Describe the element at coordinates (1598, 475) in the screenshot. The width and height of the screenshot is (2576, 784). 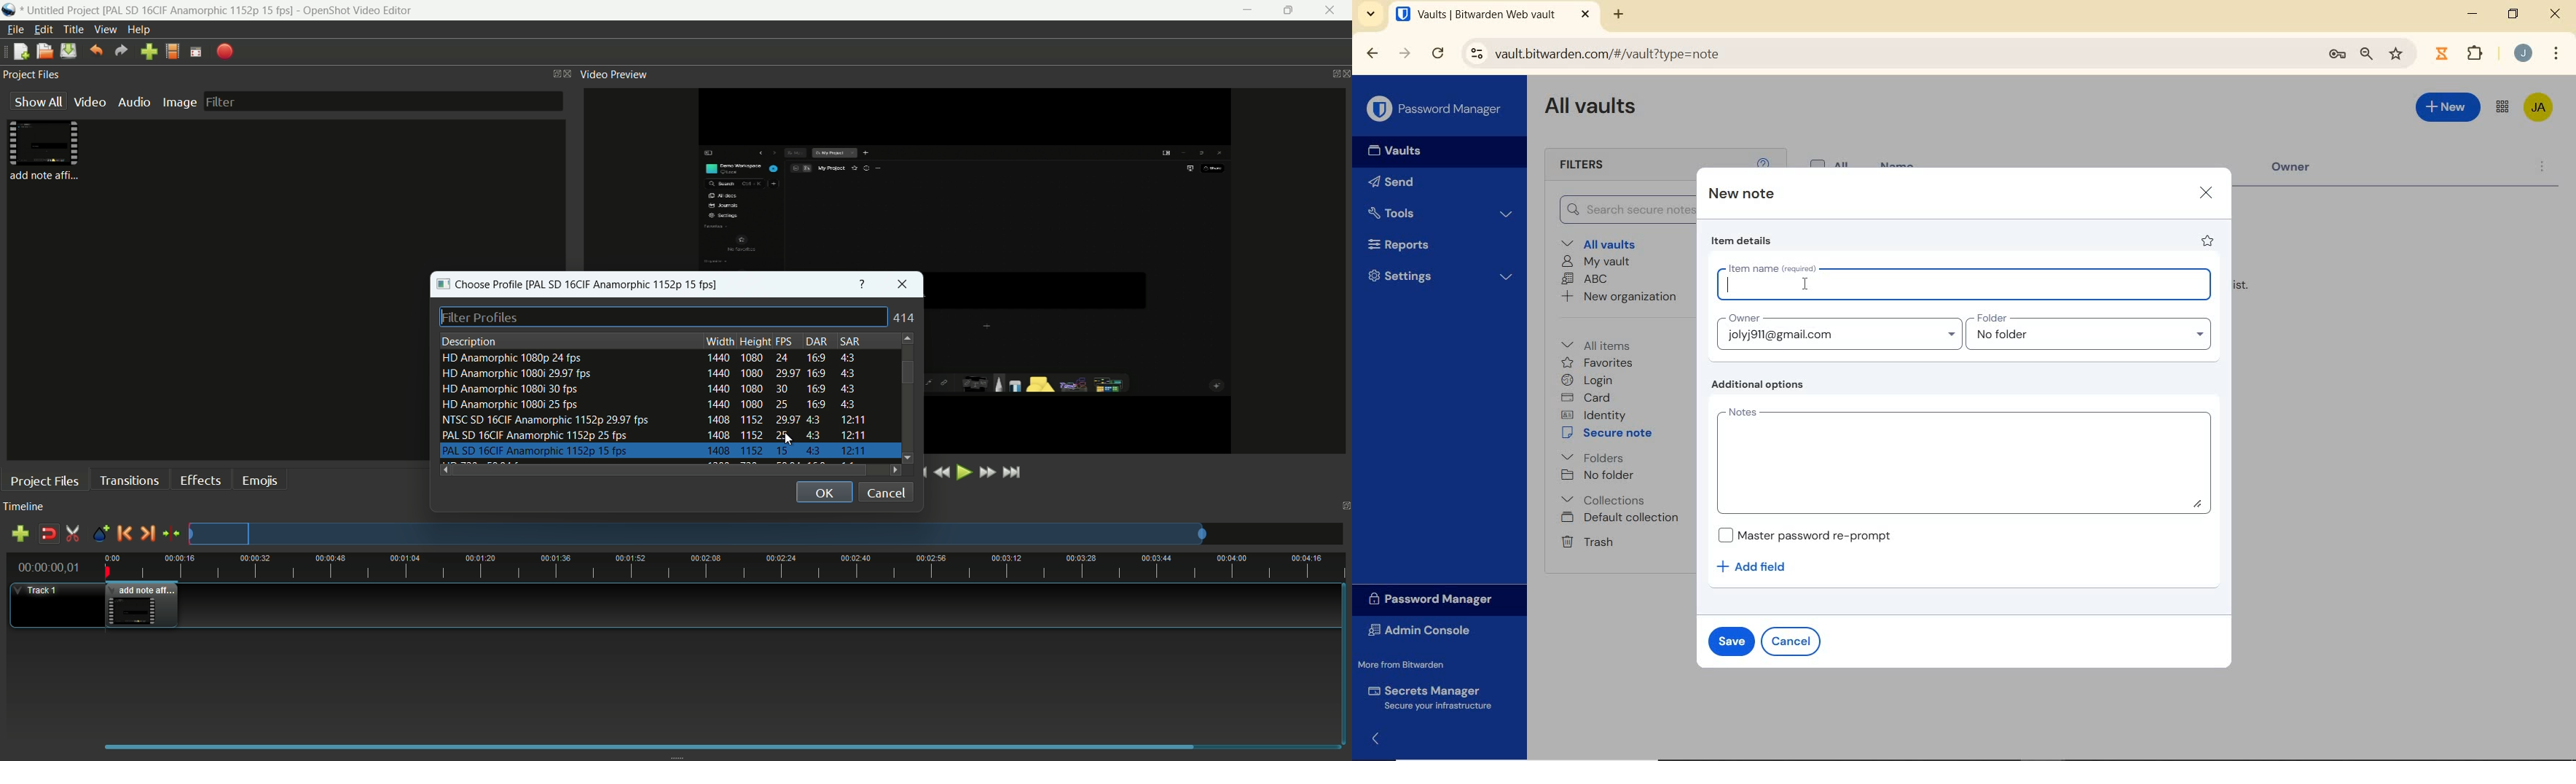
I see `No folder` at that location.